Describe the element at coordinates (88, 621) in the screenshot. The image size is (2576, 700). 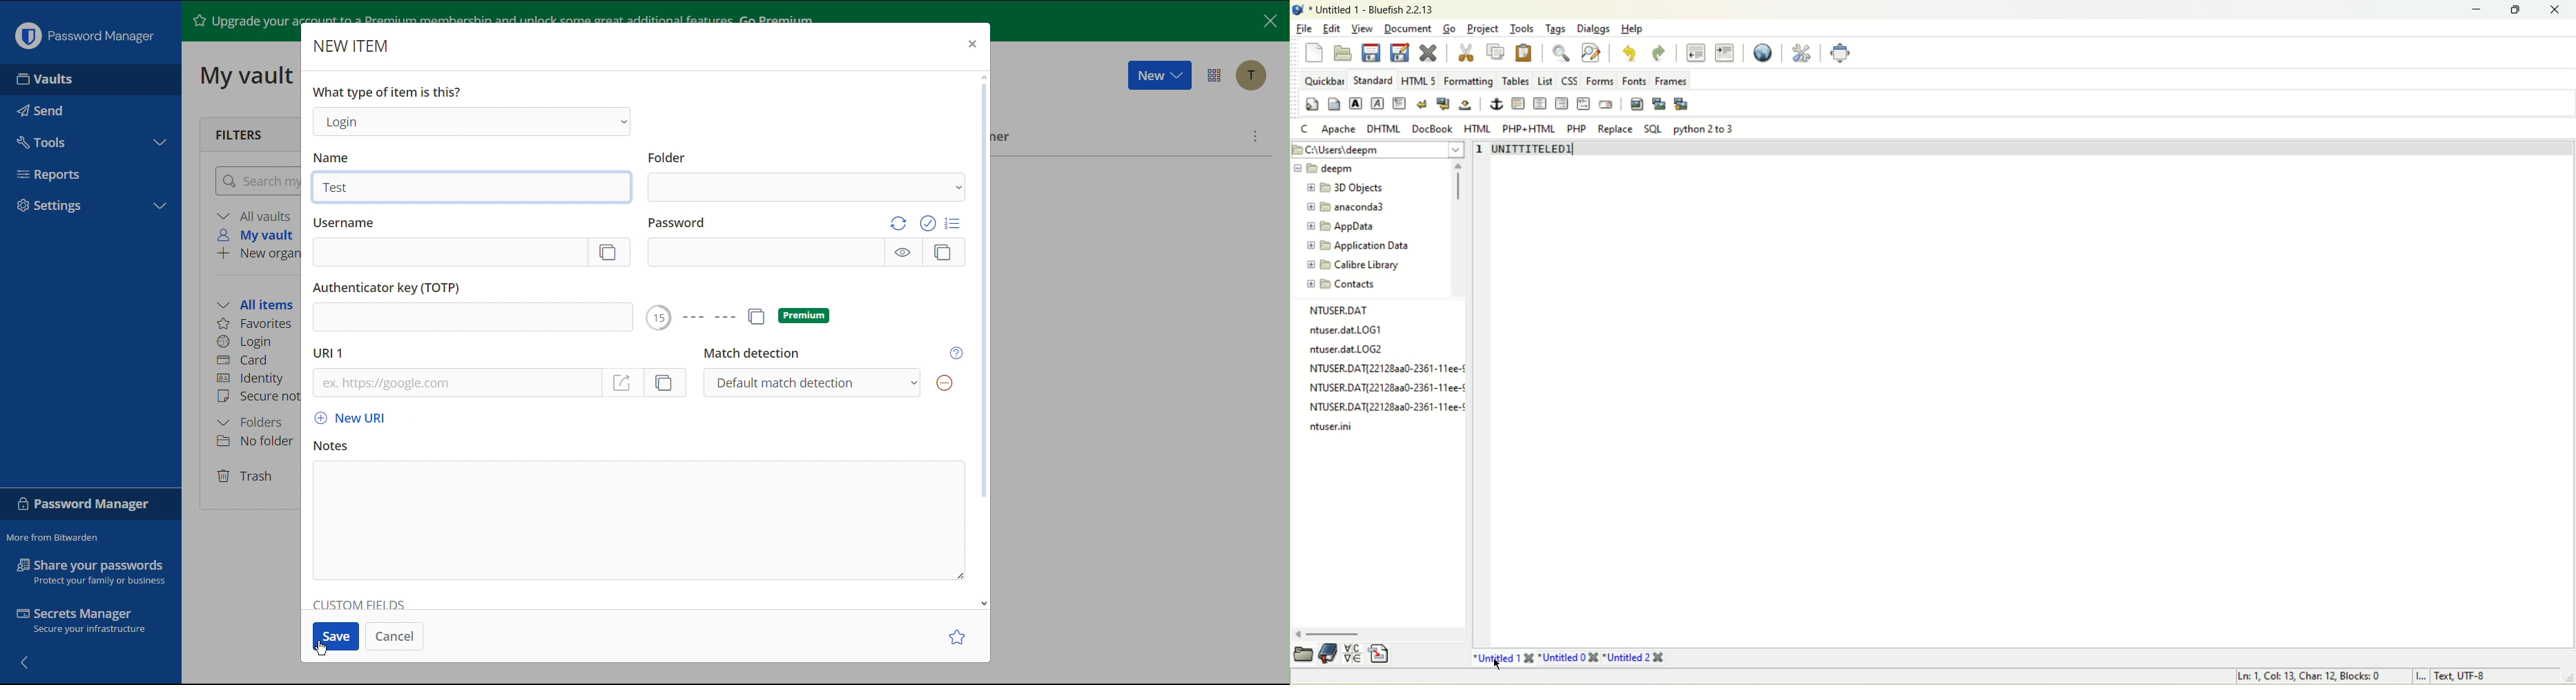
I see `Secrets Manager` at that location.